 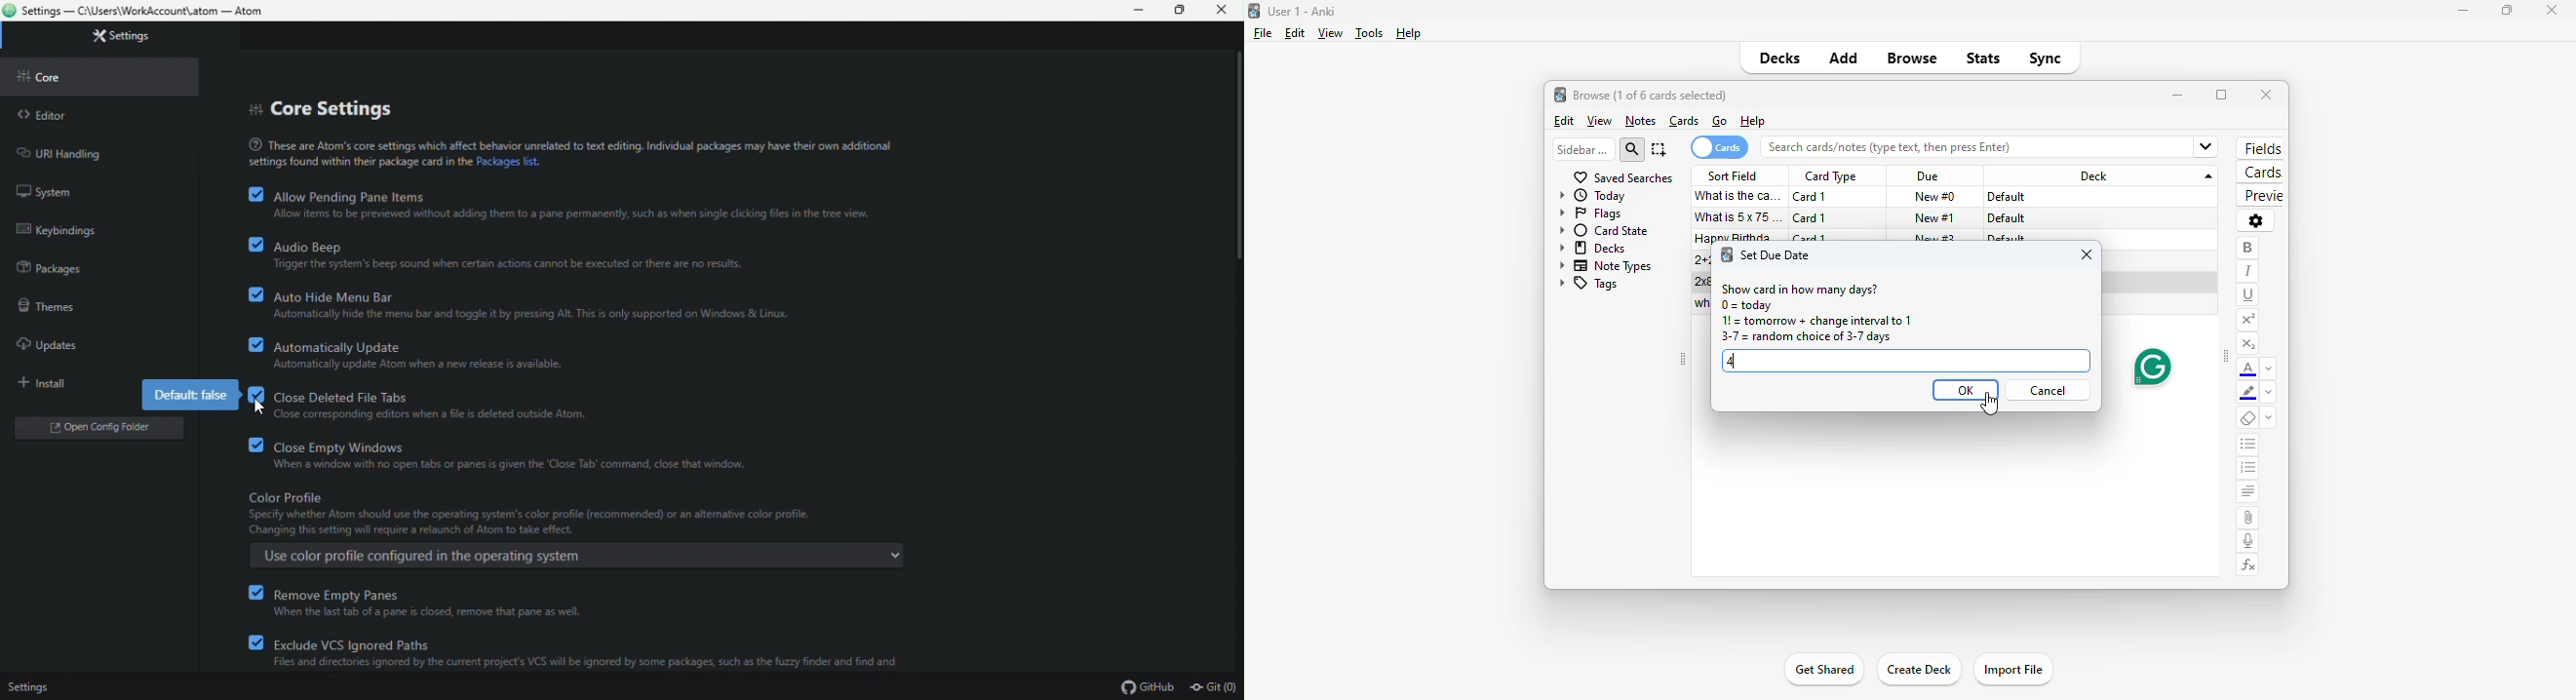 What do you see at coordinates (2247, 271) in the screenshot?
I see `italic` at bounding box center [2247, 271].